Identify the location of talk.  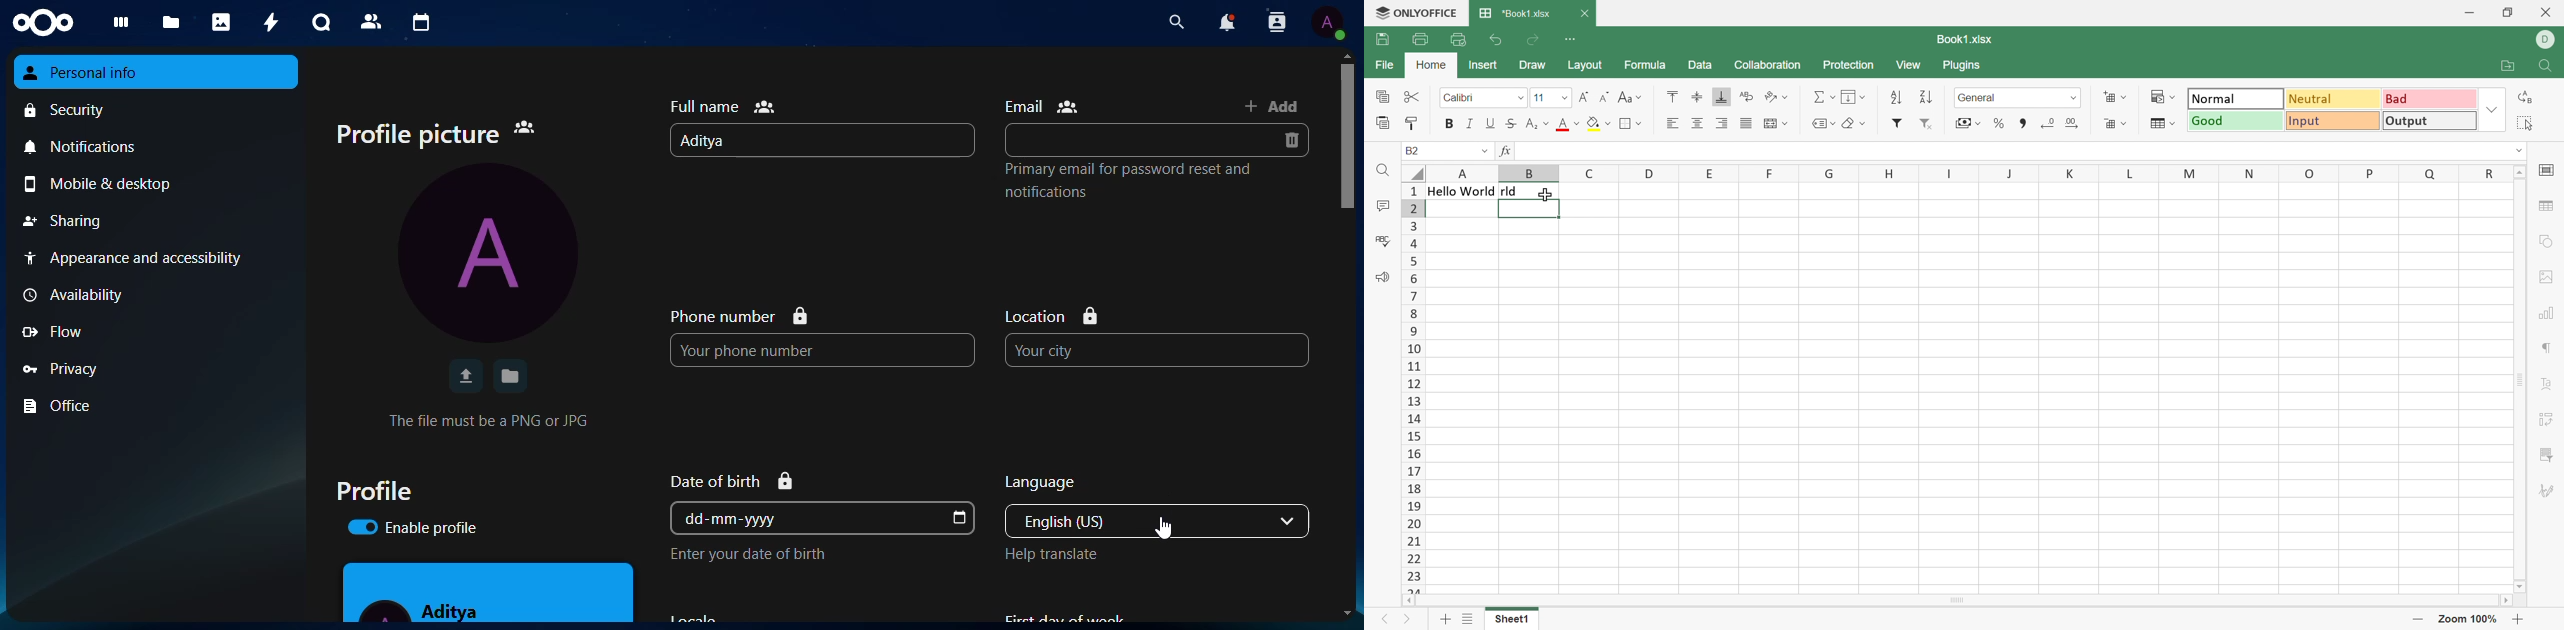
(319, 22).